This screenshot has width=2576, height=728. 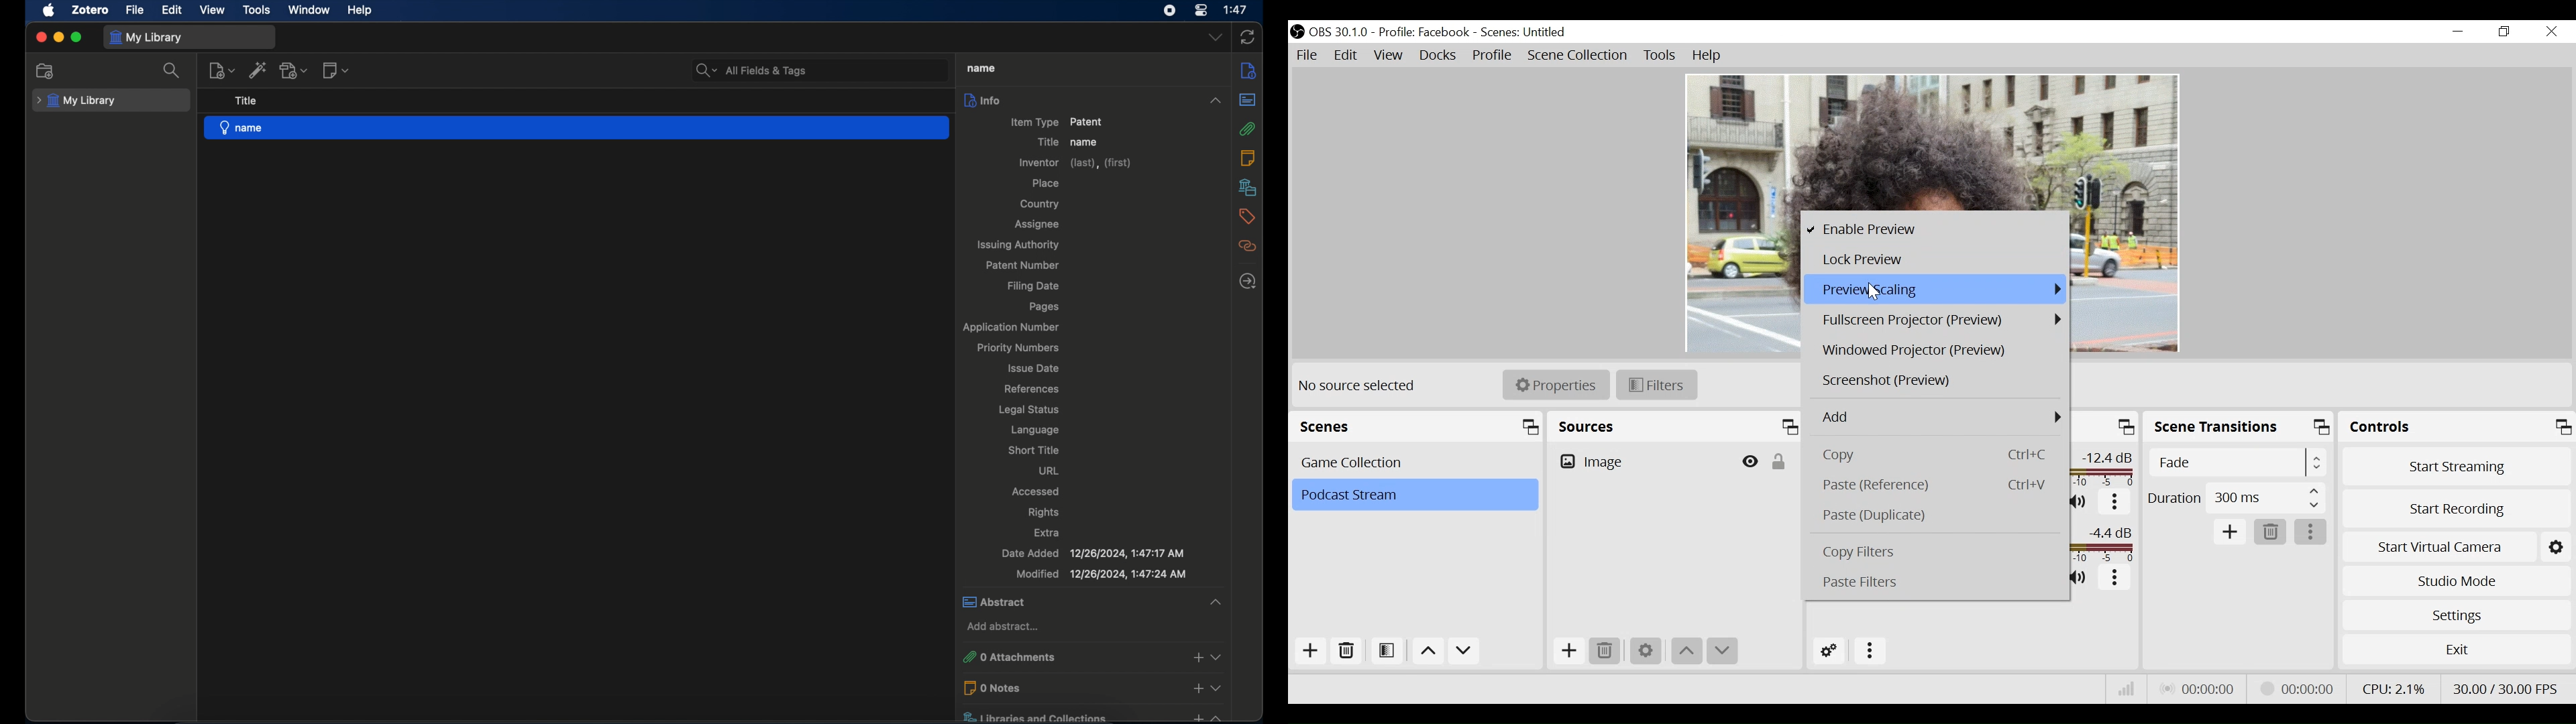 I want to click on No source selected, so click(x=1358, y=385).